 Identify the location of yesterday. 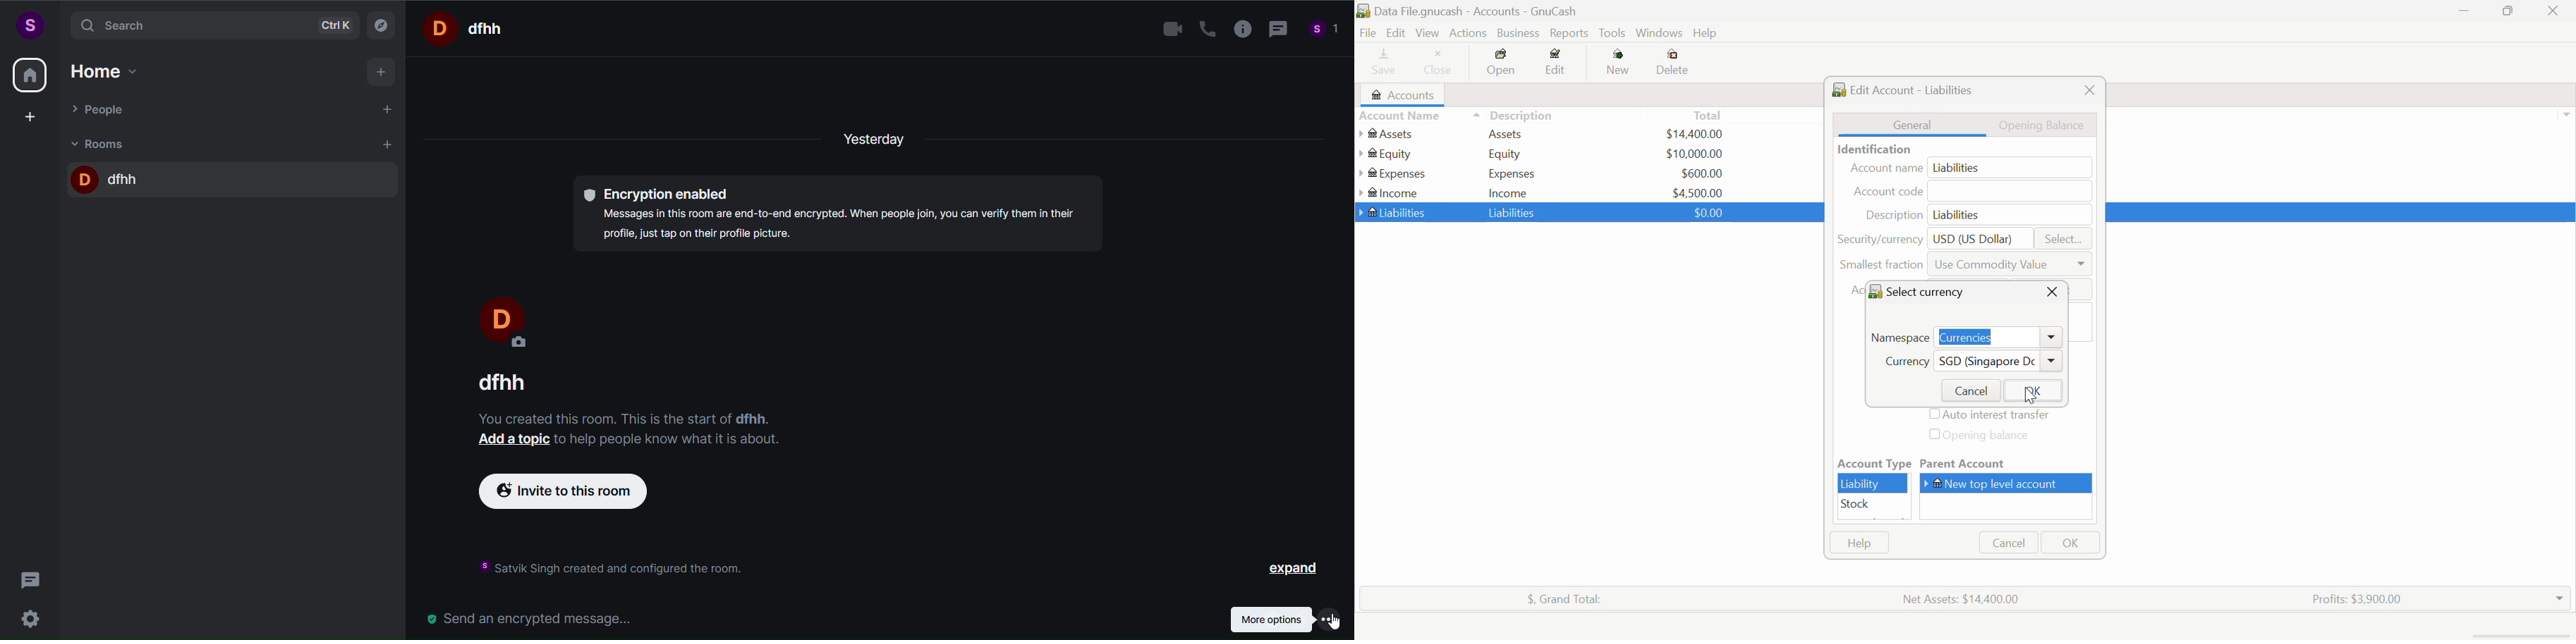
(880, 140).